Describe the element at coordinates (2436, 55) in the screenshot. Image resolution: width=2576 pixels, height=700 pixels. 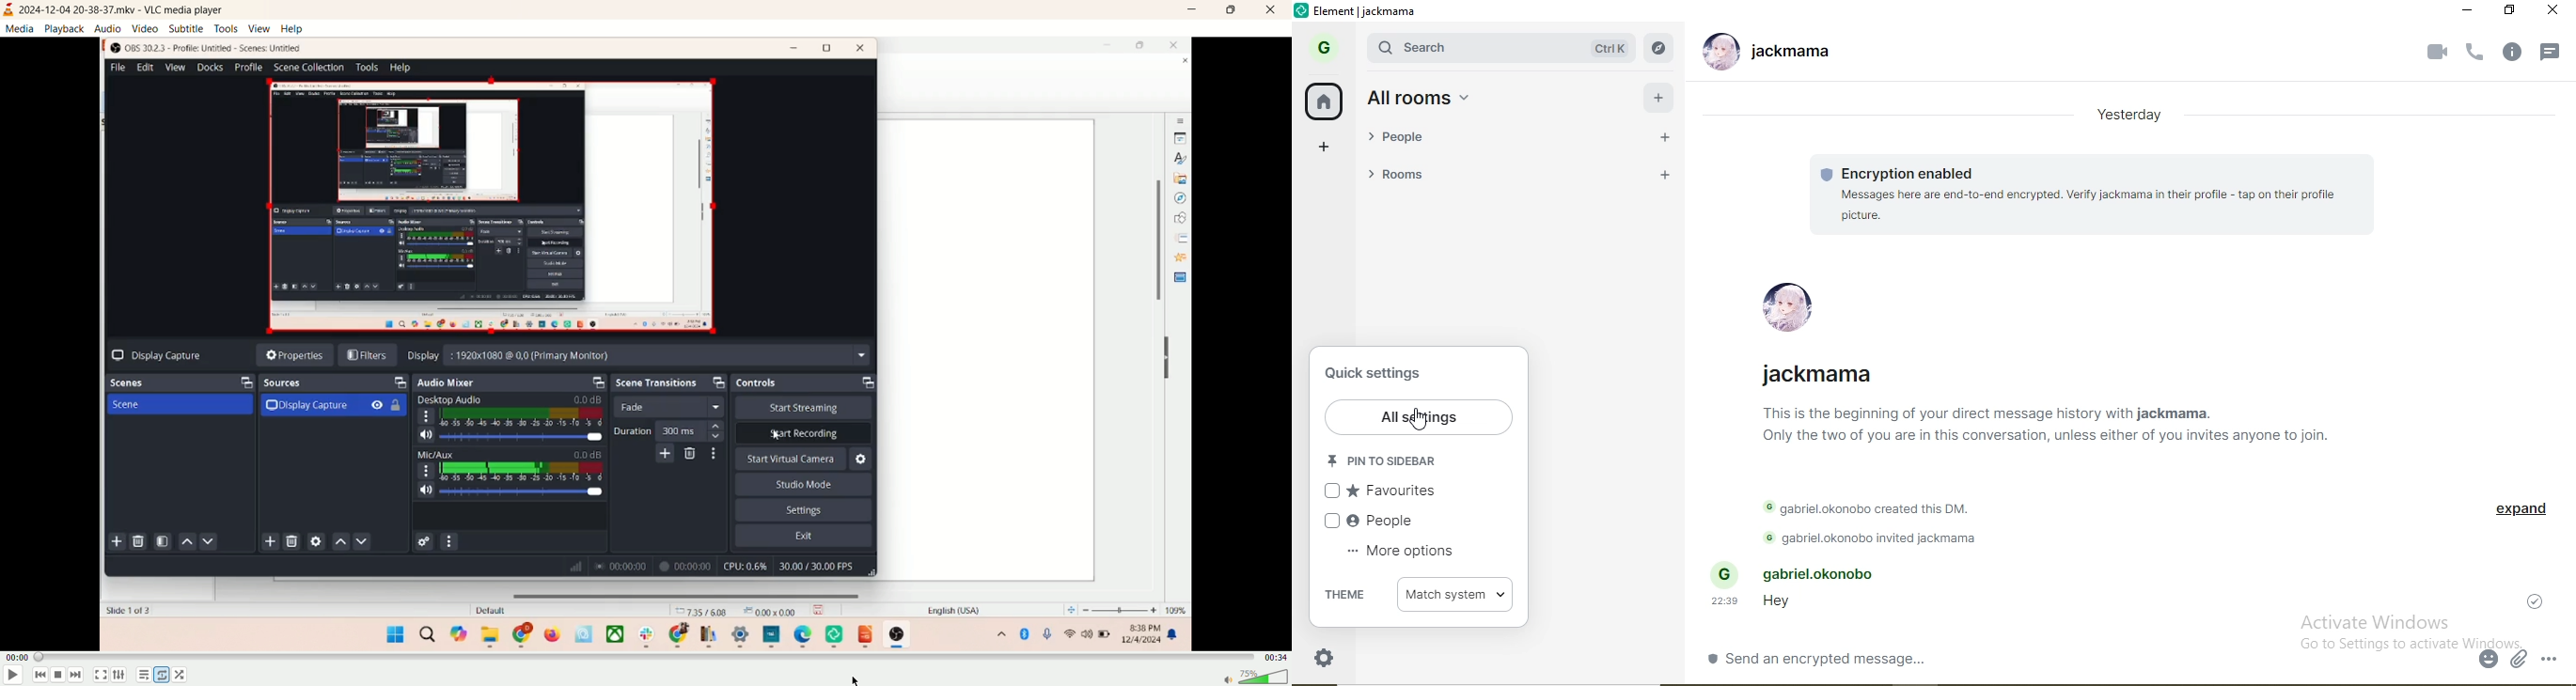
I see `video call` at that location.